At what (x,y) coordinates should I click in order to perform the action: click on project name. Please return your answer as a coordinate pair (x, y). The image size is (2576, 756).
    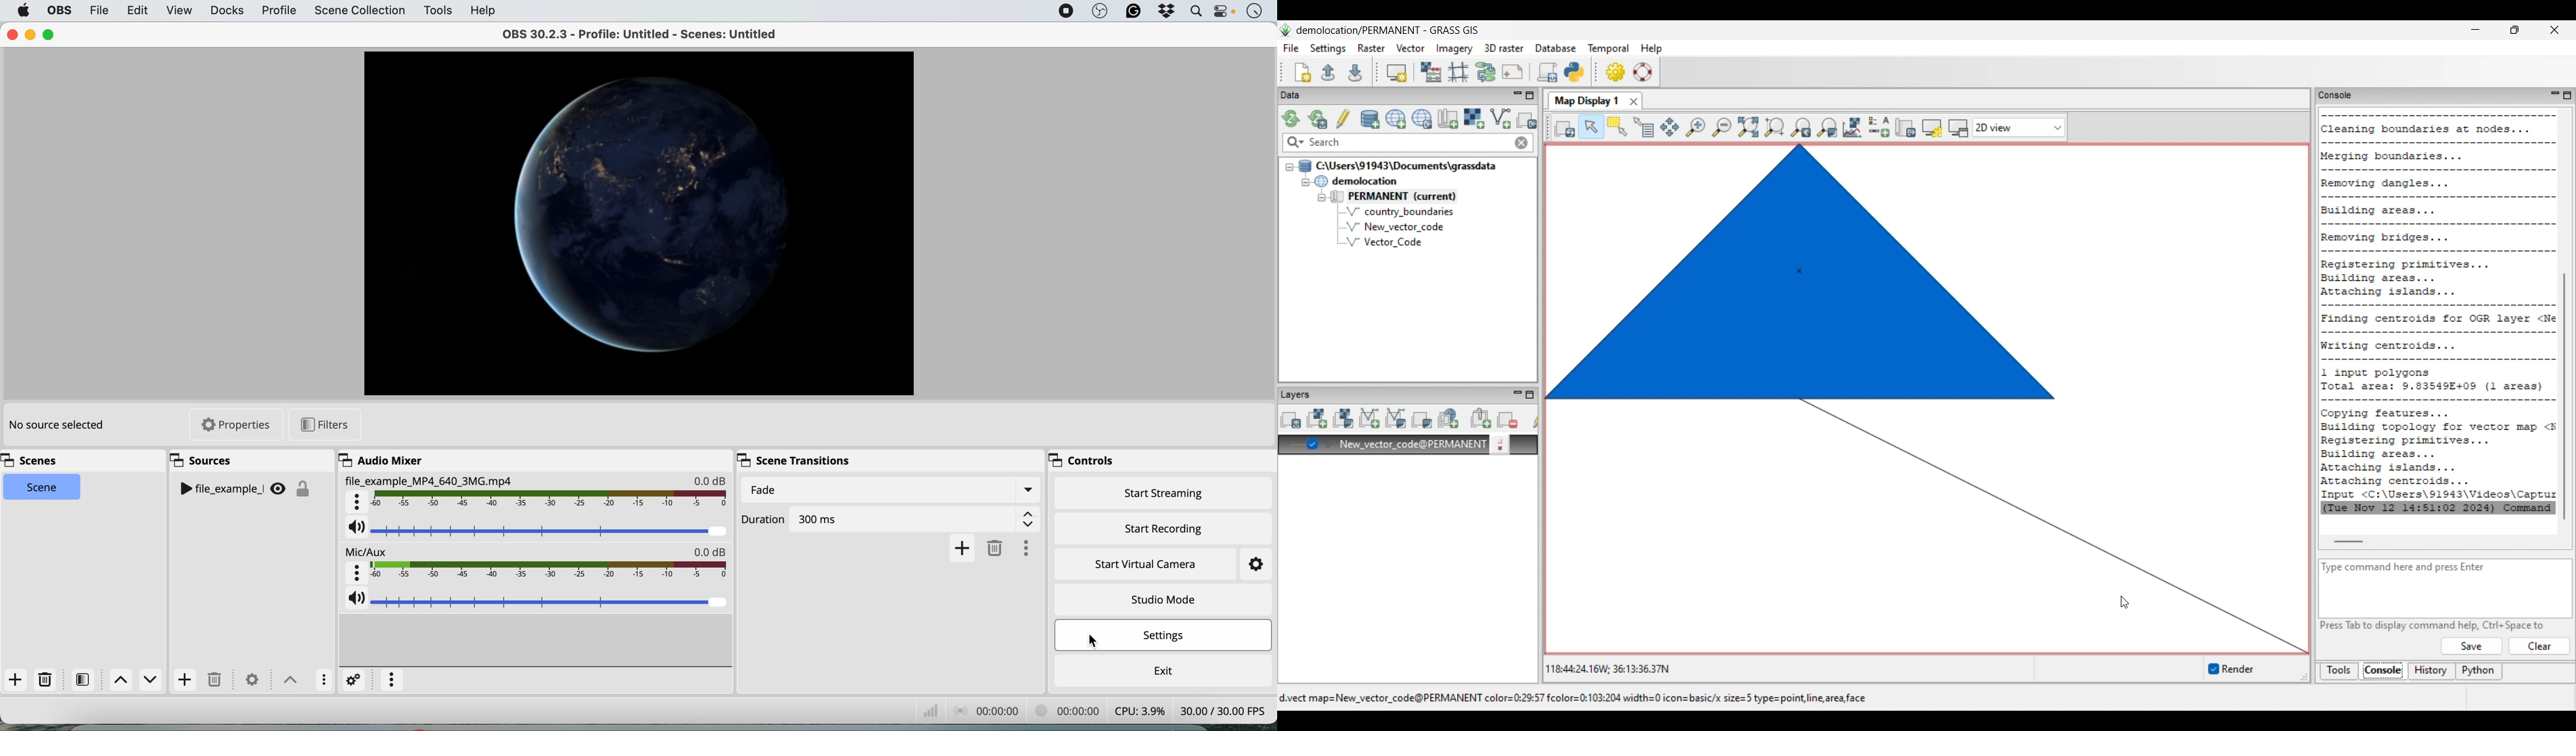
    Looking at the image, I should click on (649, 33).